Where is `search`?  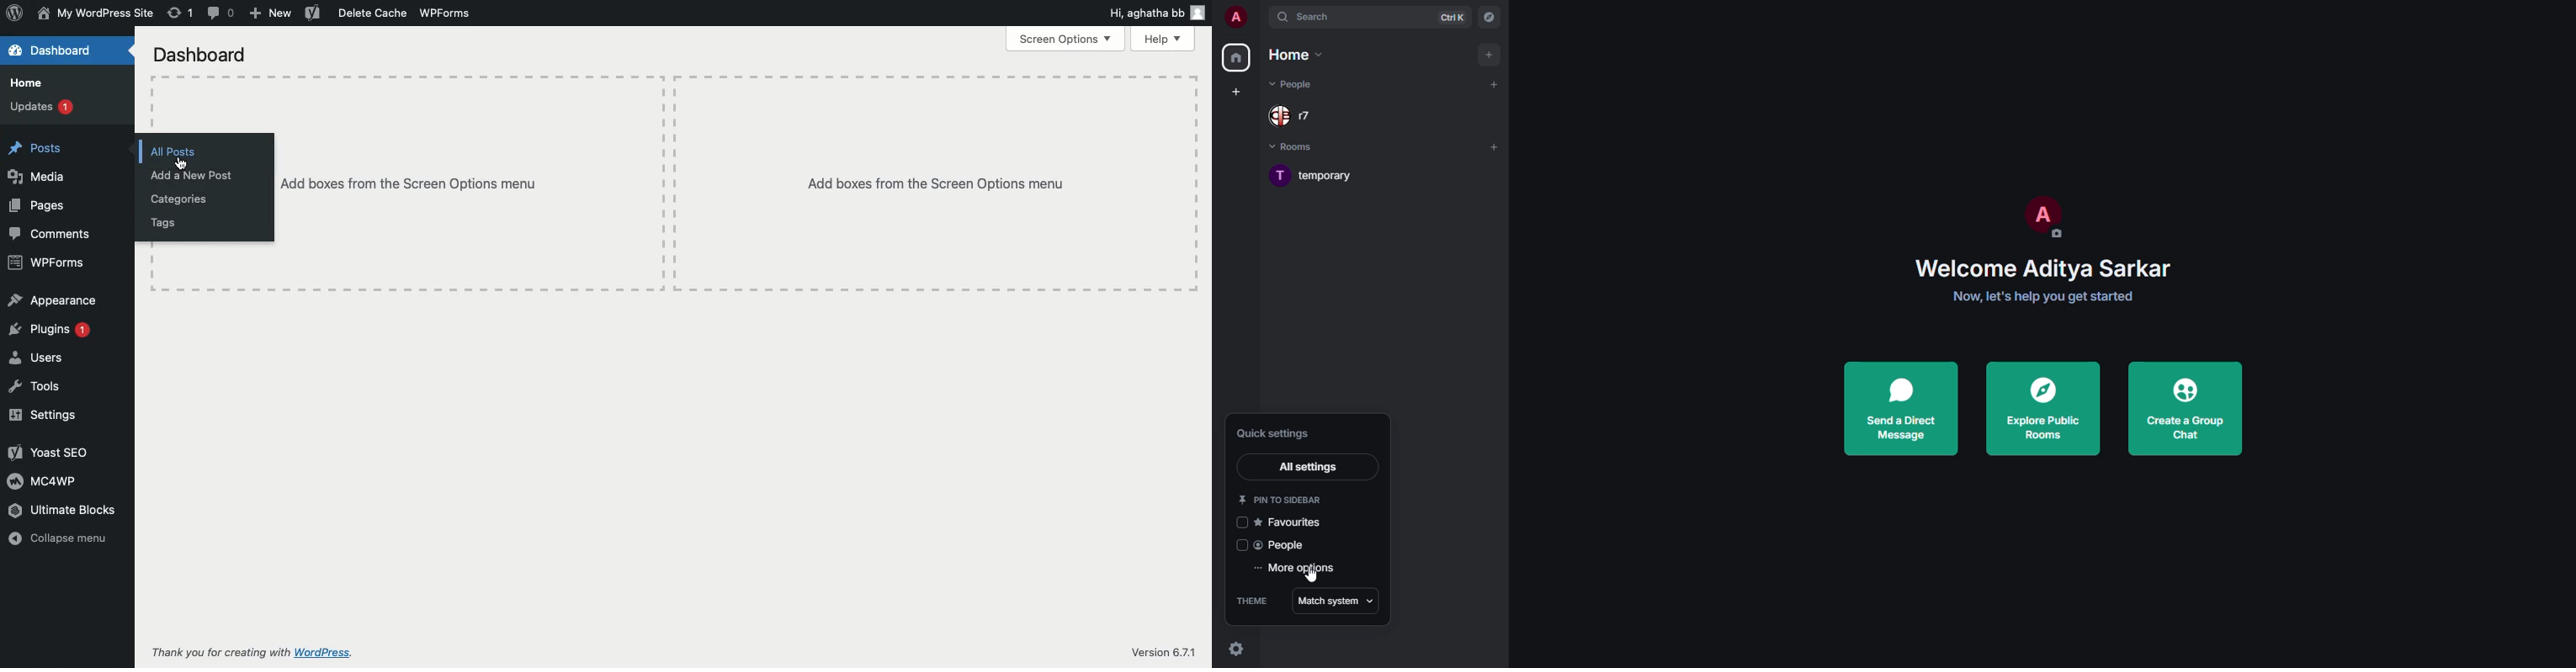 search is located at coordinates (1304, 16).